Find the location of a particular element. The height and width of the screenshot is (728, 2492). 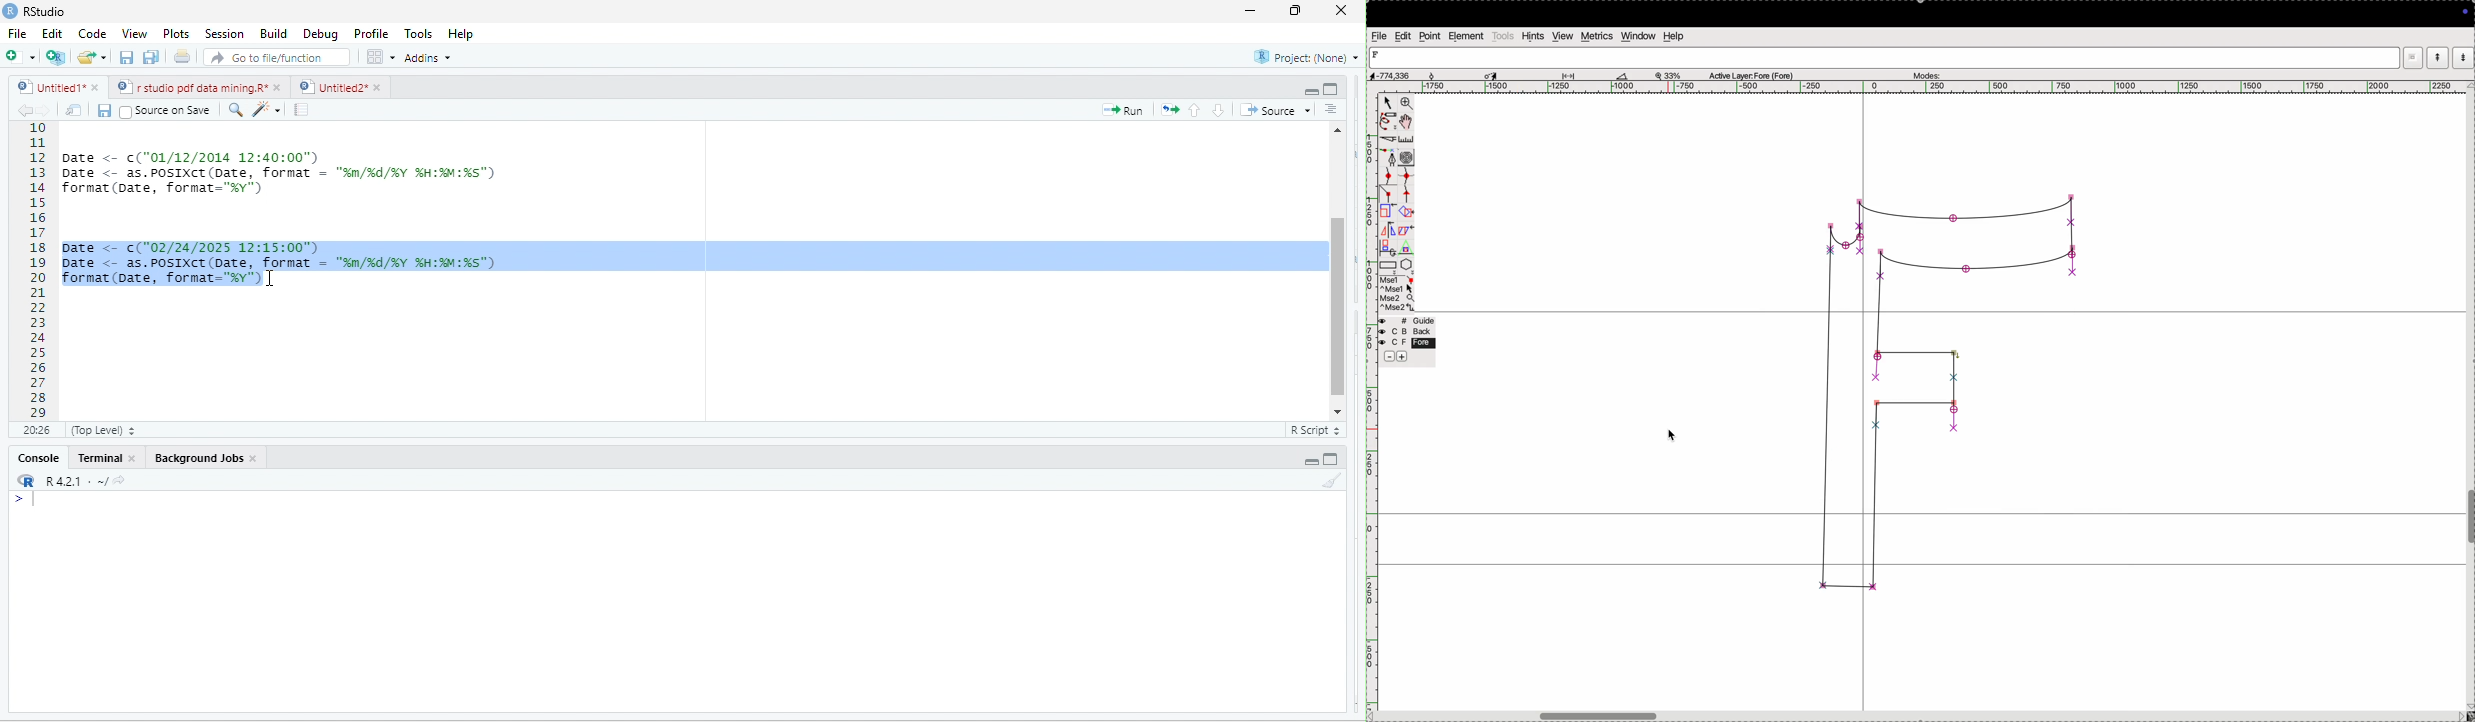

close is located at coordinates (281, 87).